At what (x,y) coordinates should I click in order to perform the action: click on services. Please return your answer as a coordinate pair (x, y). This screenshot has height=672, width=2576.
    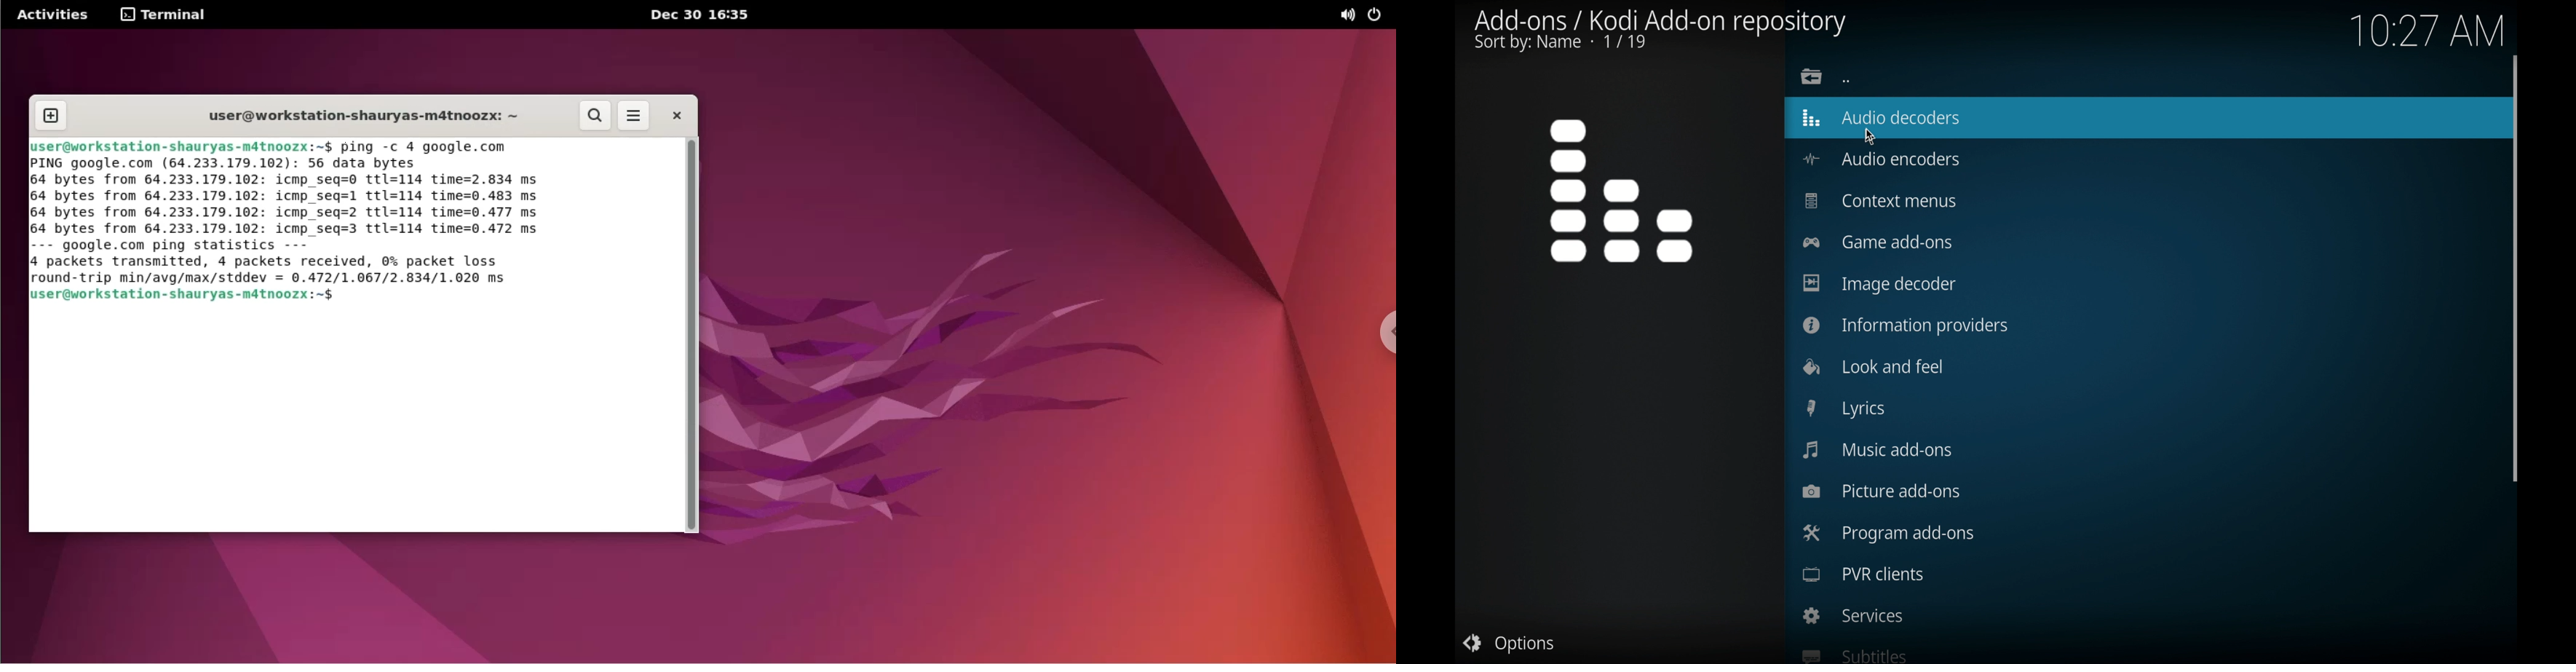
    Looking at the image, I should click on (1854, 615).